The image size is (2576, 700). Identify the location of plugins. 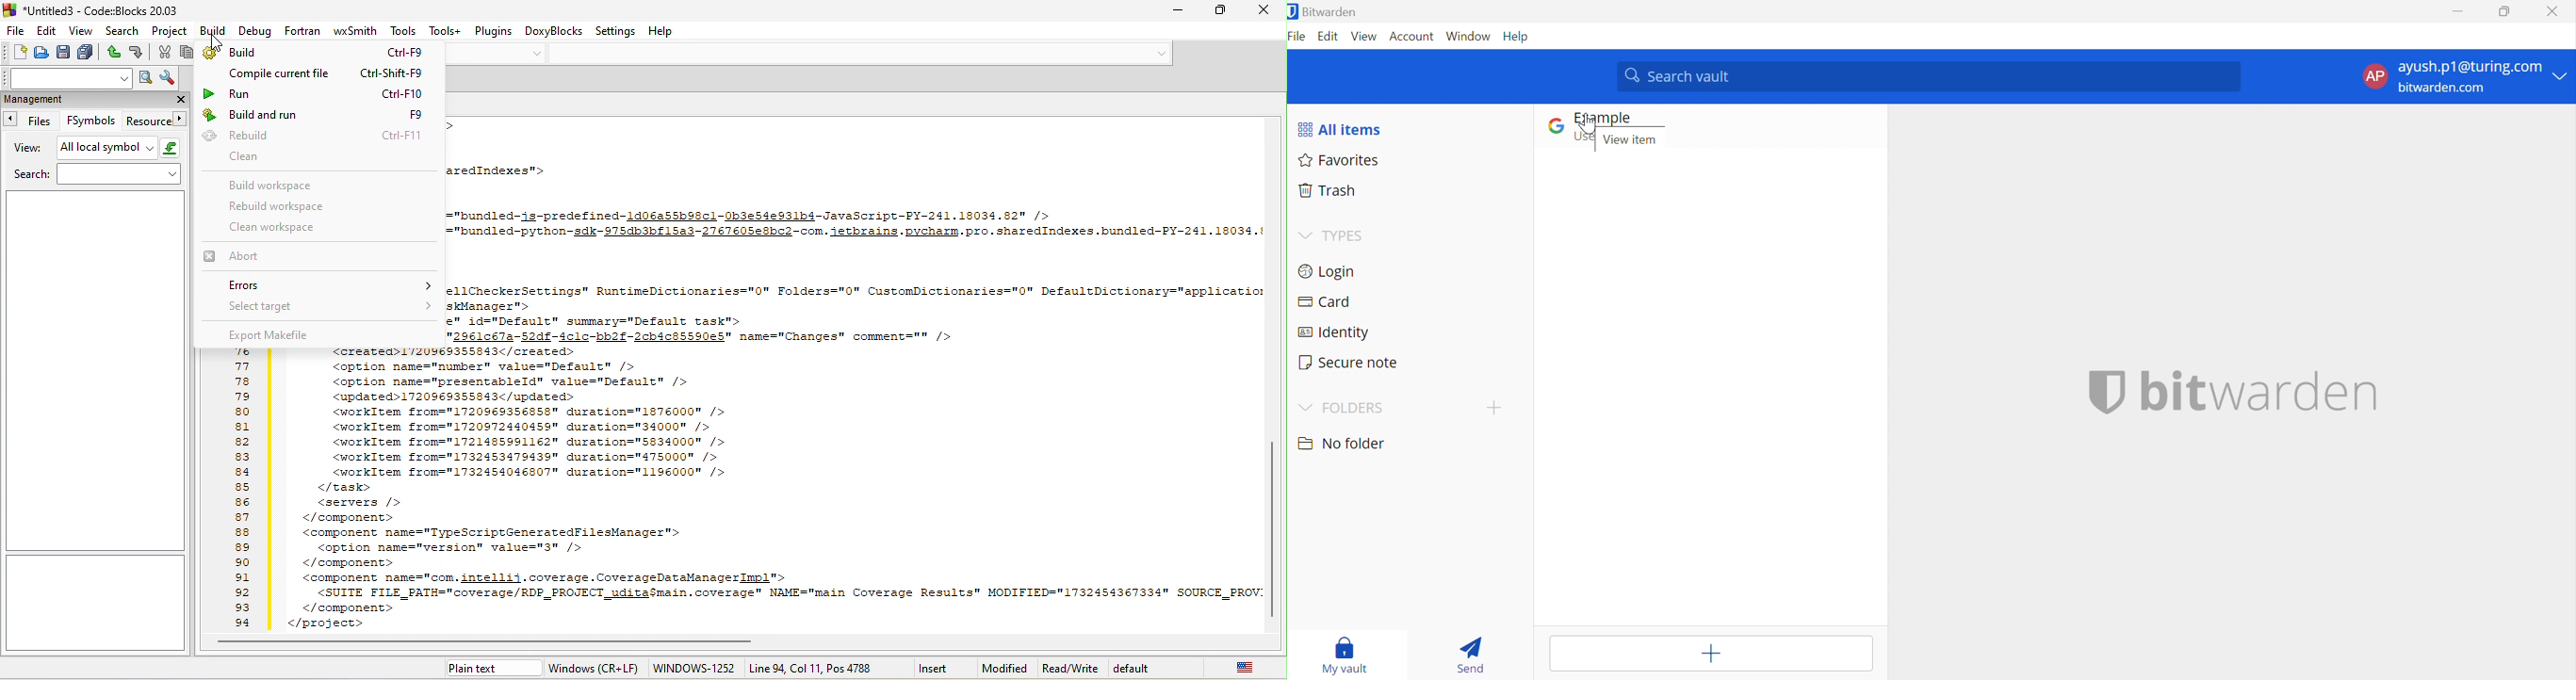
(497, 31).